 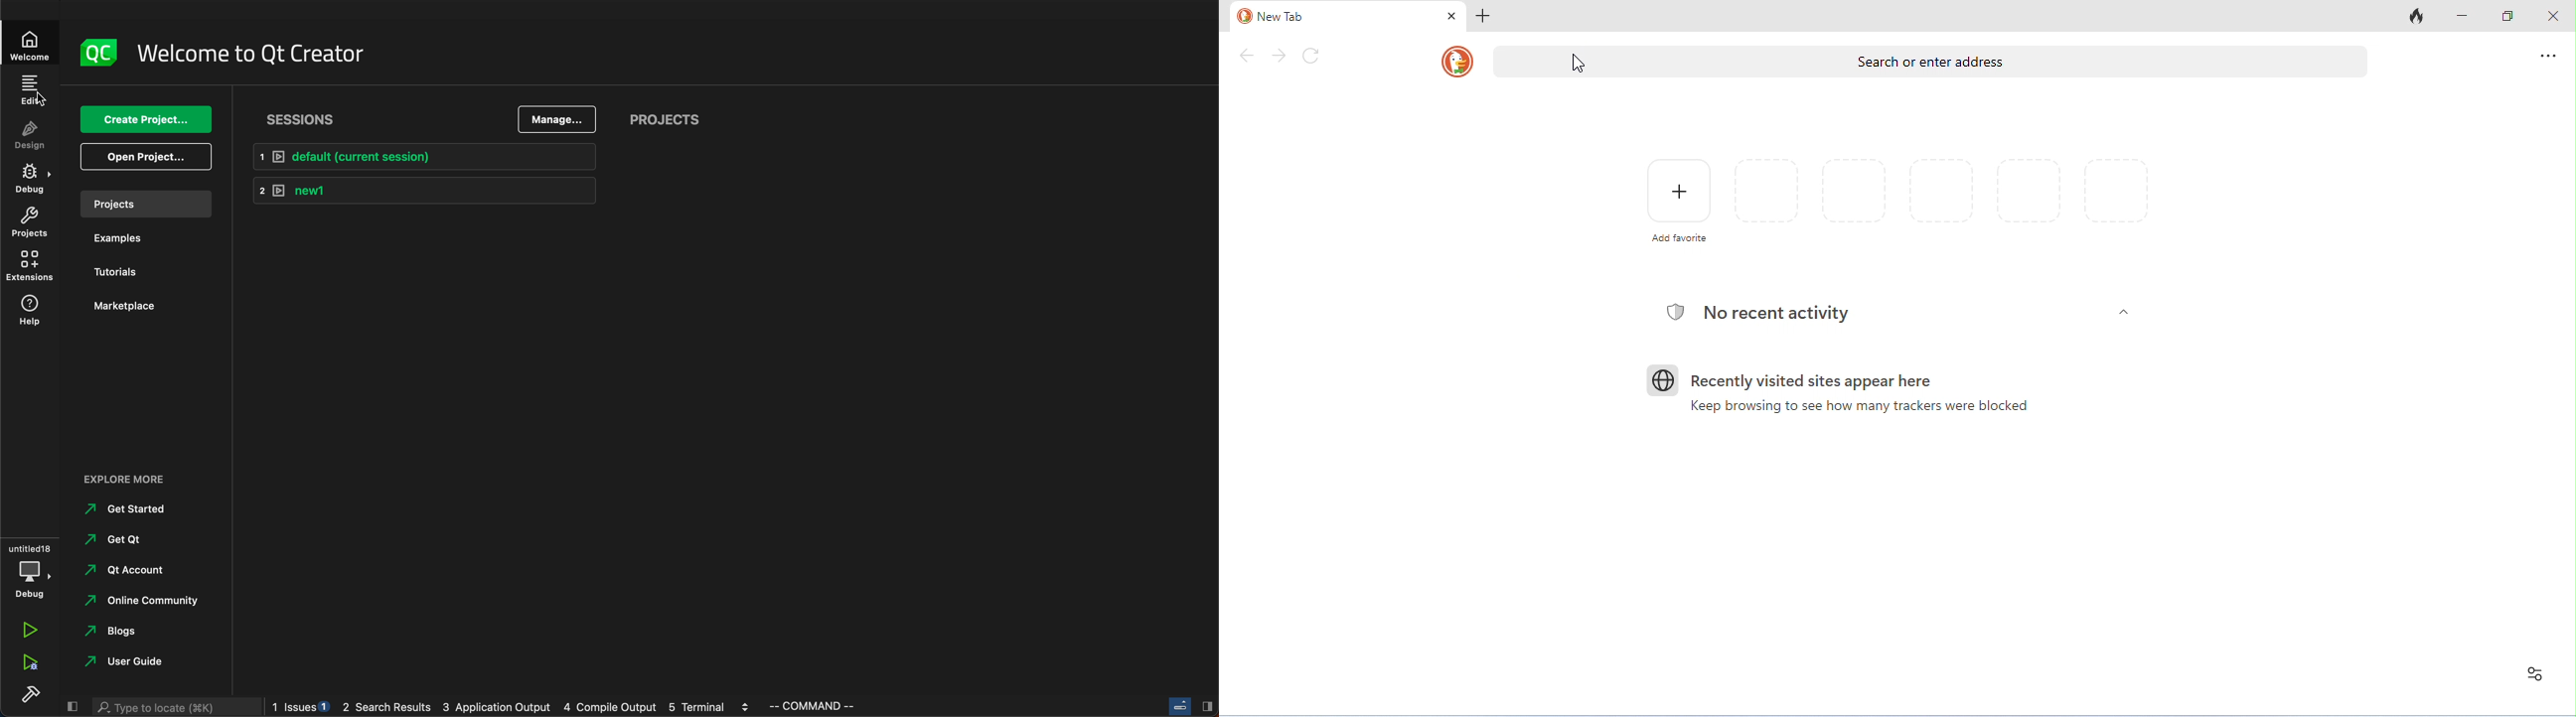 What do you see at coordinates (147, 157) in the screenshot?
I see `open` at bounding box center [147, 157].